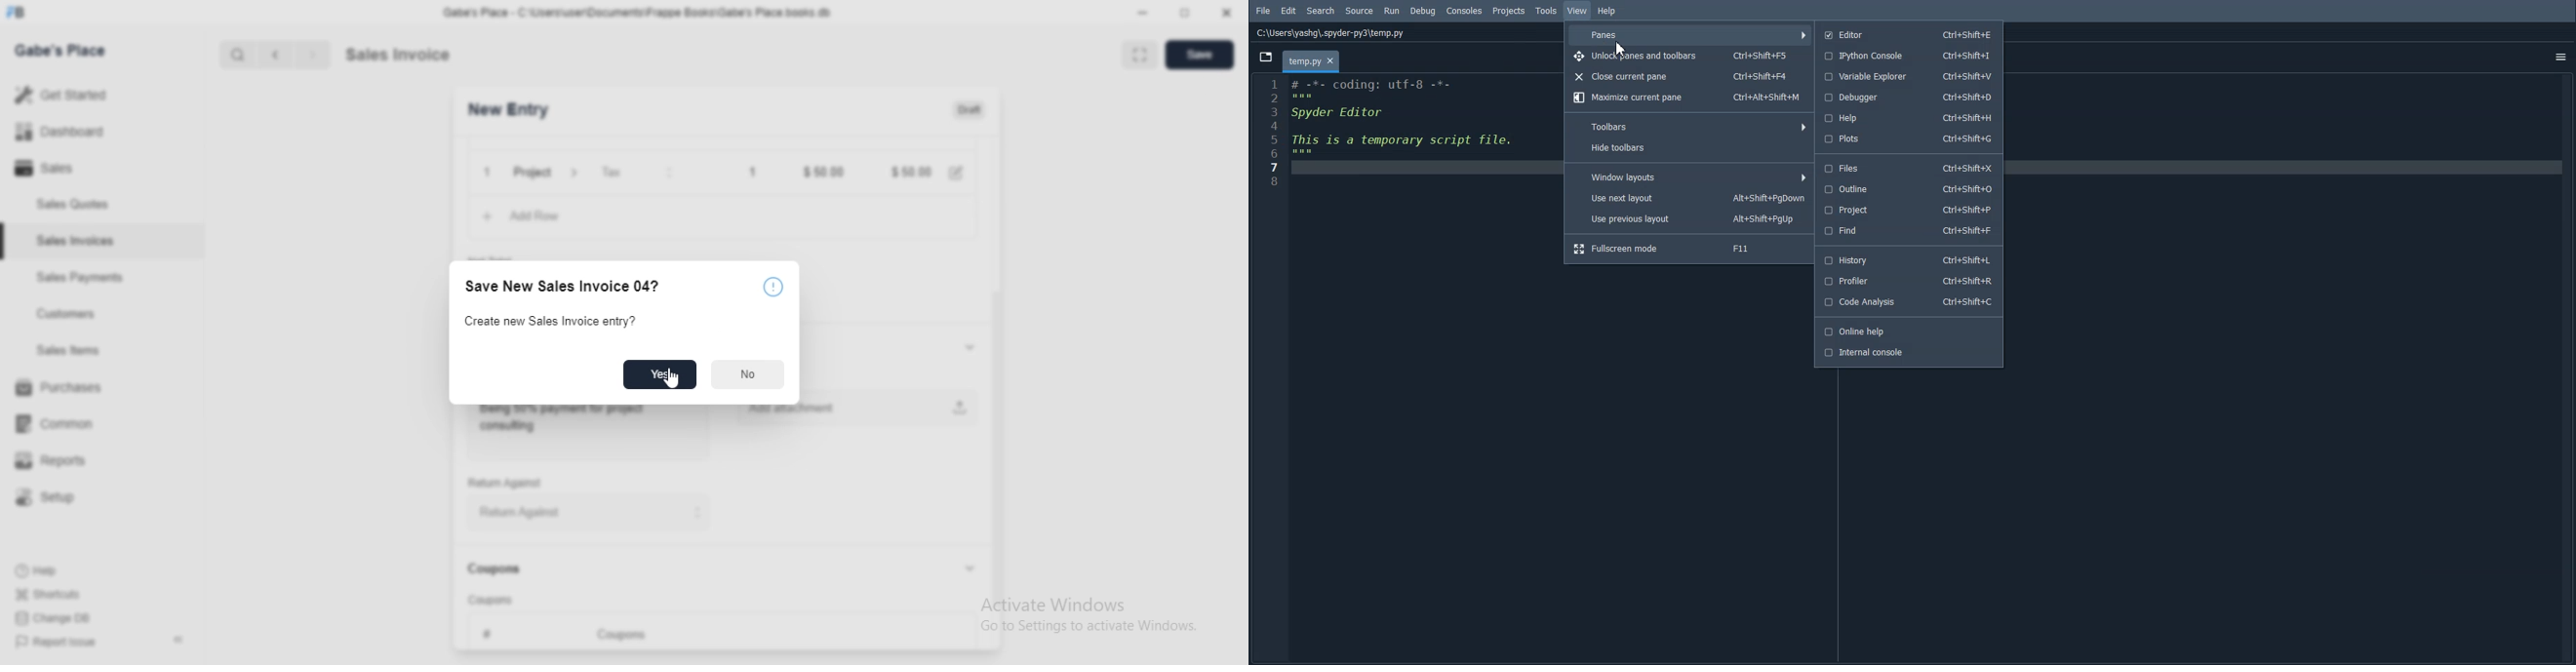 The image size is (2576, 672). Describe the element at coordinates (563, 285) in the screenshot. I see `Save New Sales Invoice 04?` at that location.